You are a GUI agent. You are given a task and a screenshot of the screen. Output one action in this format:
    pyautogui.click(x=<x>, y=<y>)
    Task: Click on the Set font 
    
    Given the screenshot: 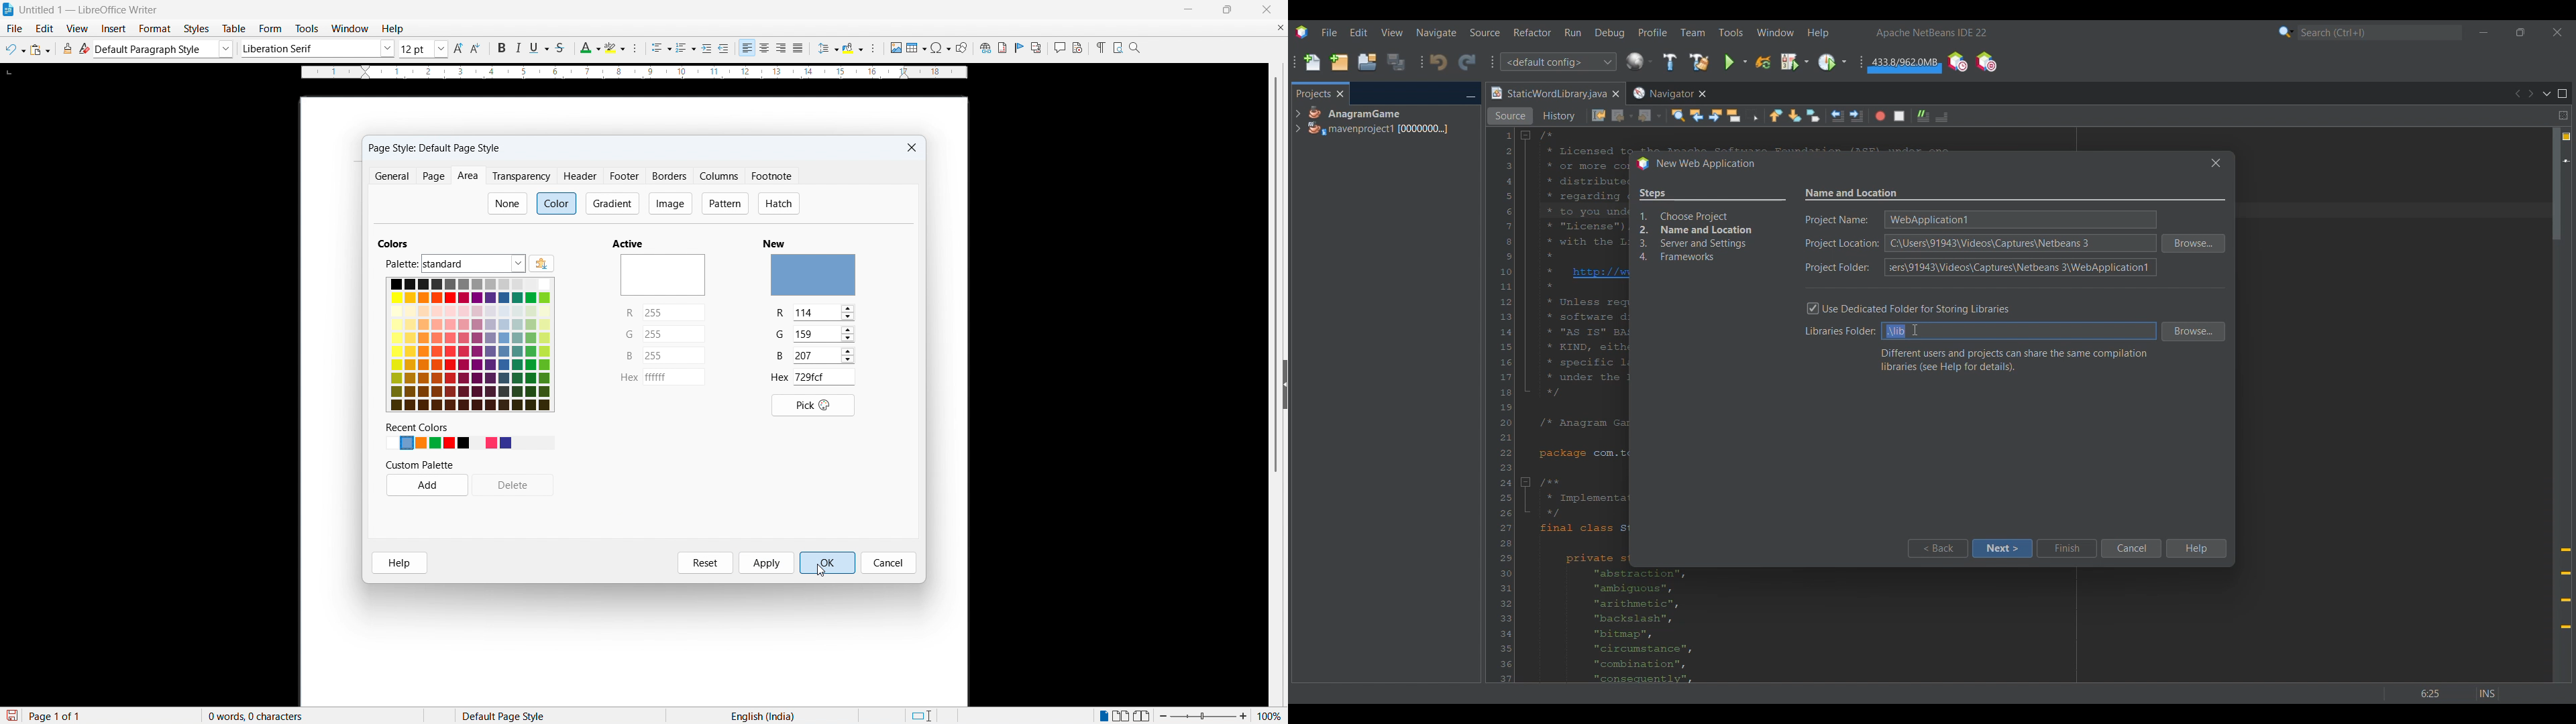 What is the action you would take?
    pyautogui.click(x=318, y=48)
    